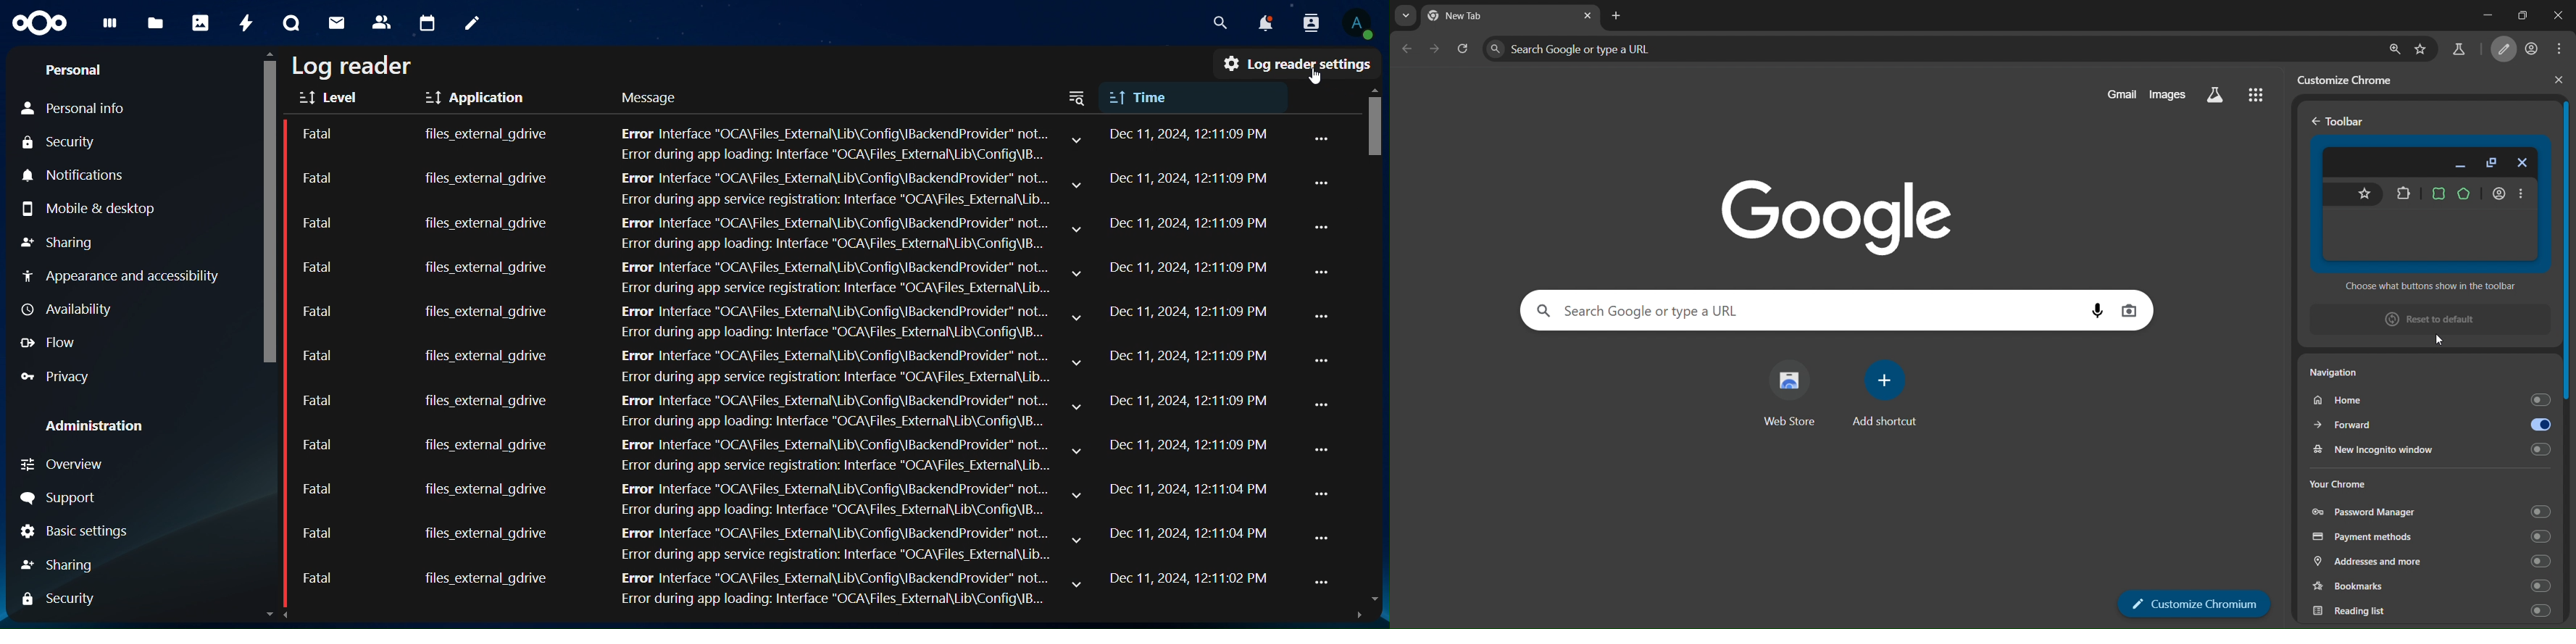  What do you see at coordinates (124, 276) in the screenshot?
I see `appearance and accessibilty` at bounding box center [124, 276].